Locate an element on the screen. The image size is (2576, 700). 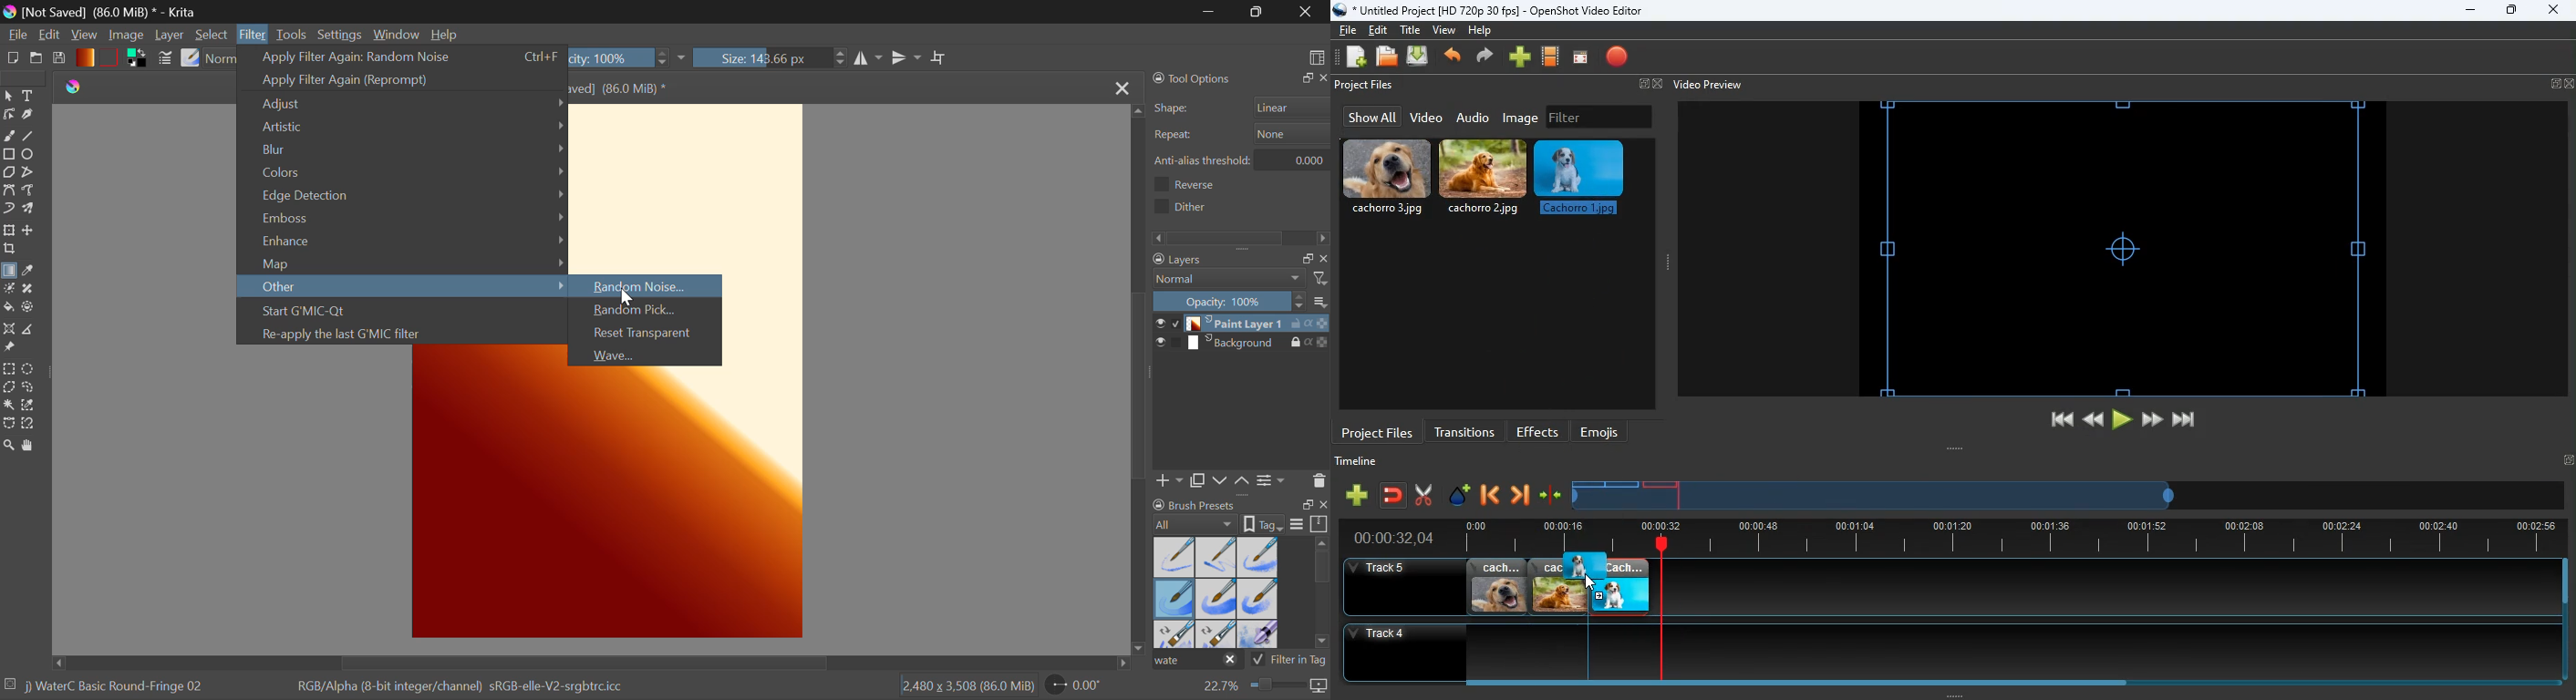
Close is located at coordinates (1307, 12).